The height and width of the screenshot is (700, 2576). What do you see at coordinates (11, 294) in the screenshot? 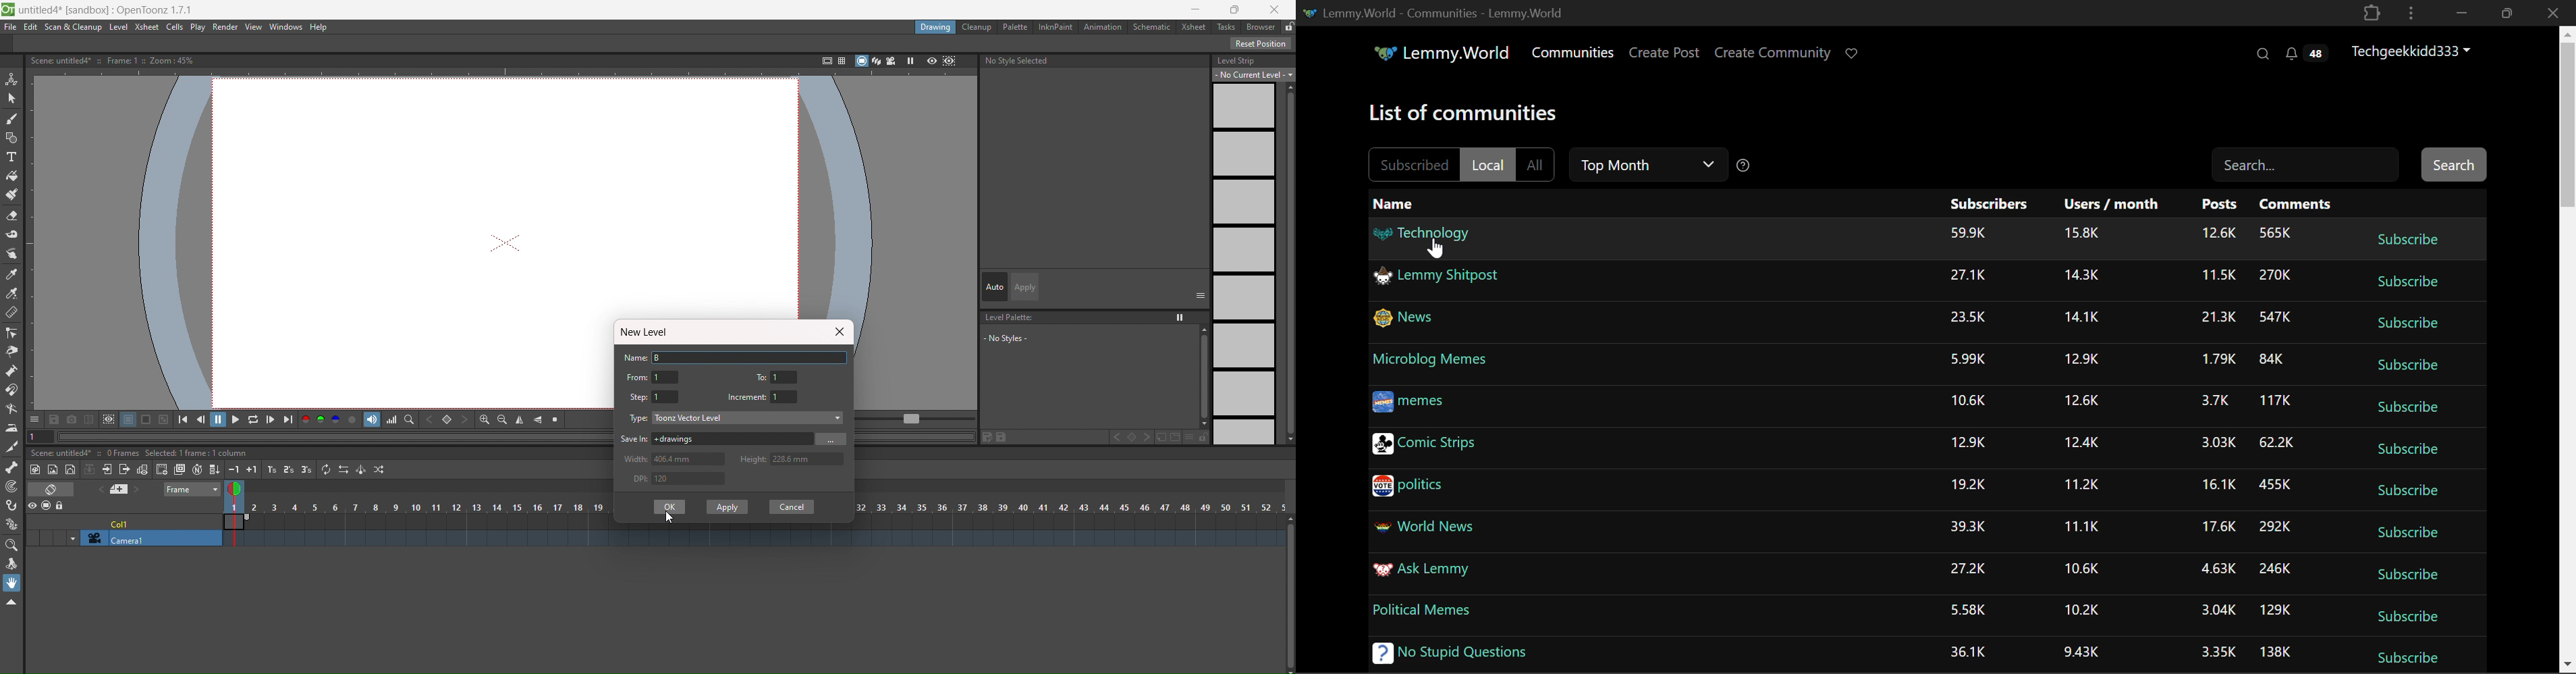
I see `rgb picker tool` at bounding box center [11, 294].